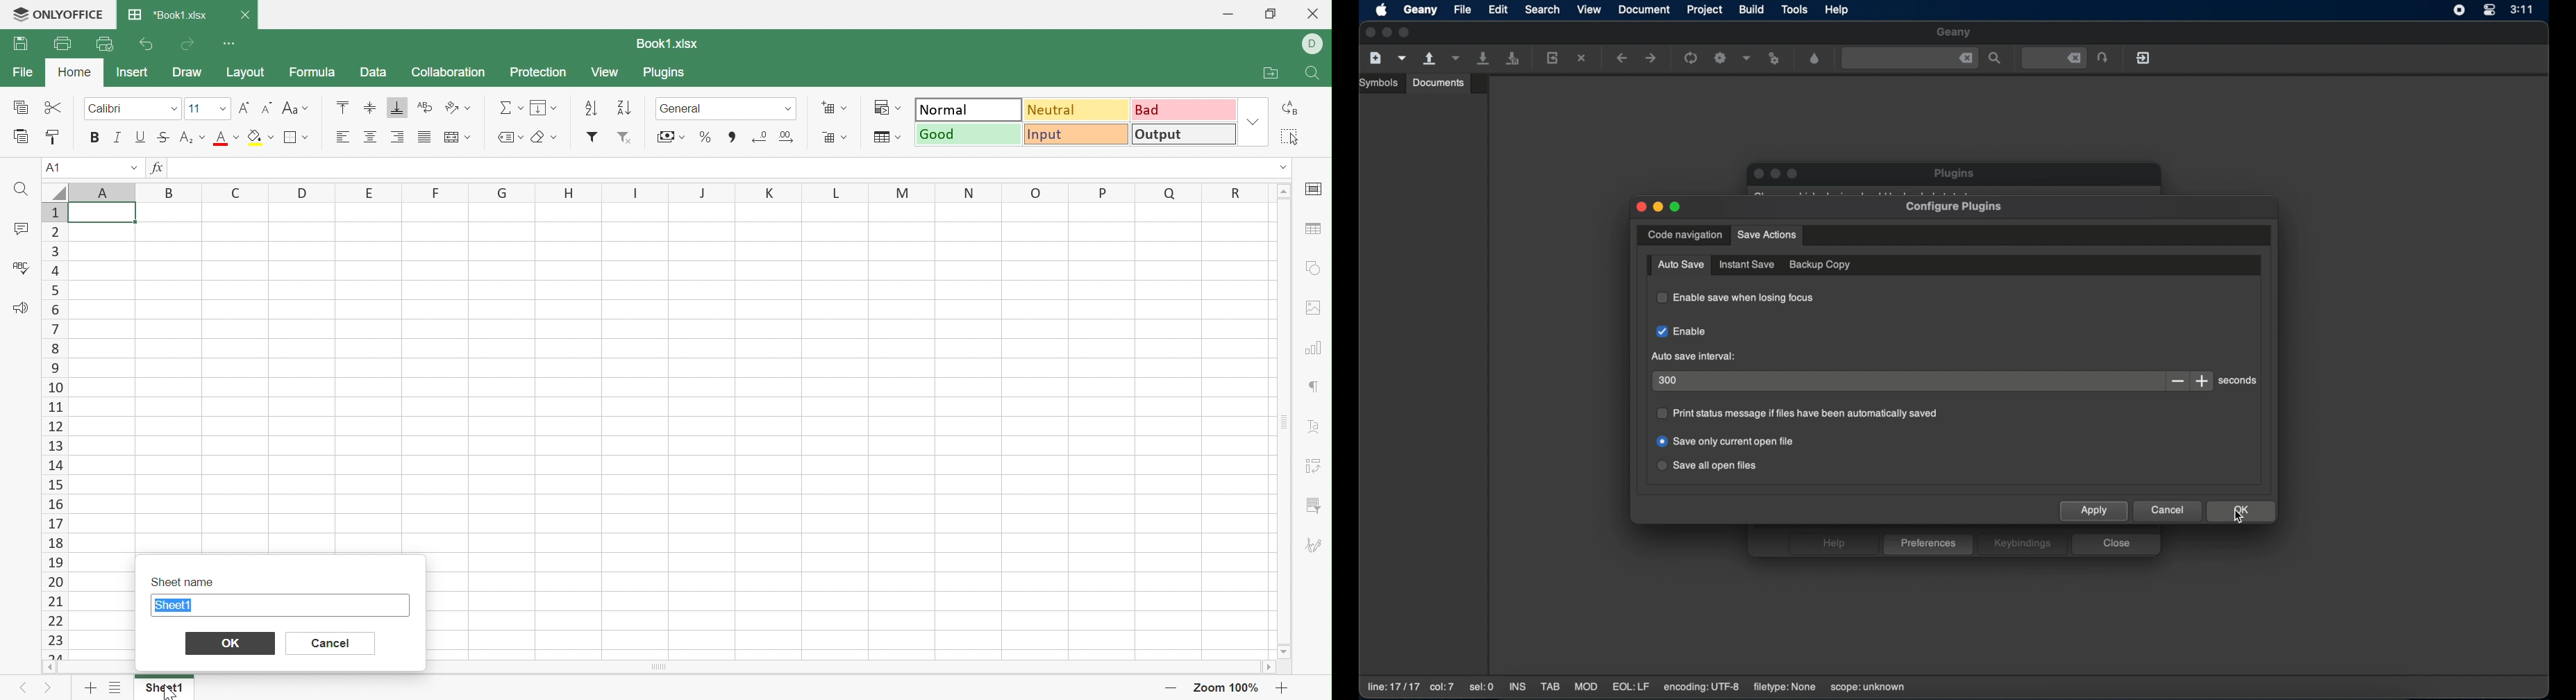 This screenshot has width=2576, height=700. I want to click on tools, so click(1795, 10).